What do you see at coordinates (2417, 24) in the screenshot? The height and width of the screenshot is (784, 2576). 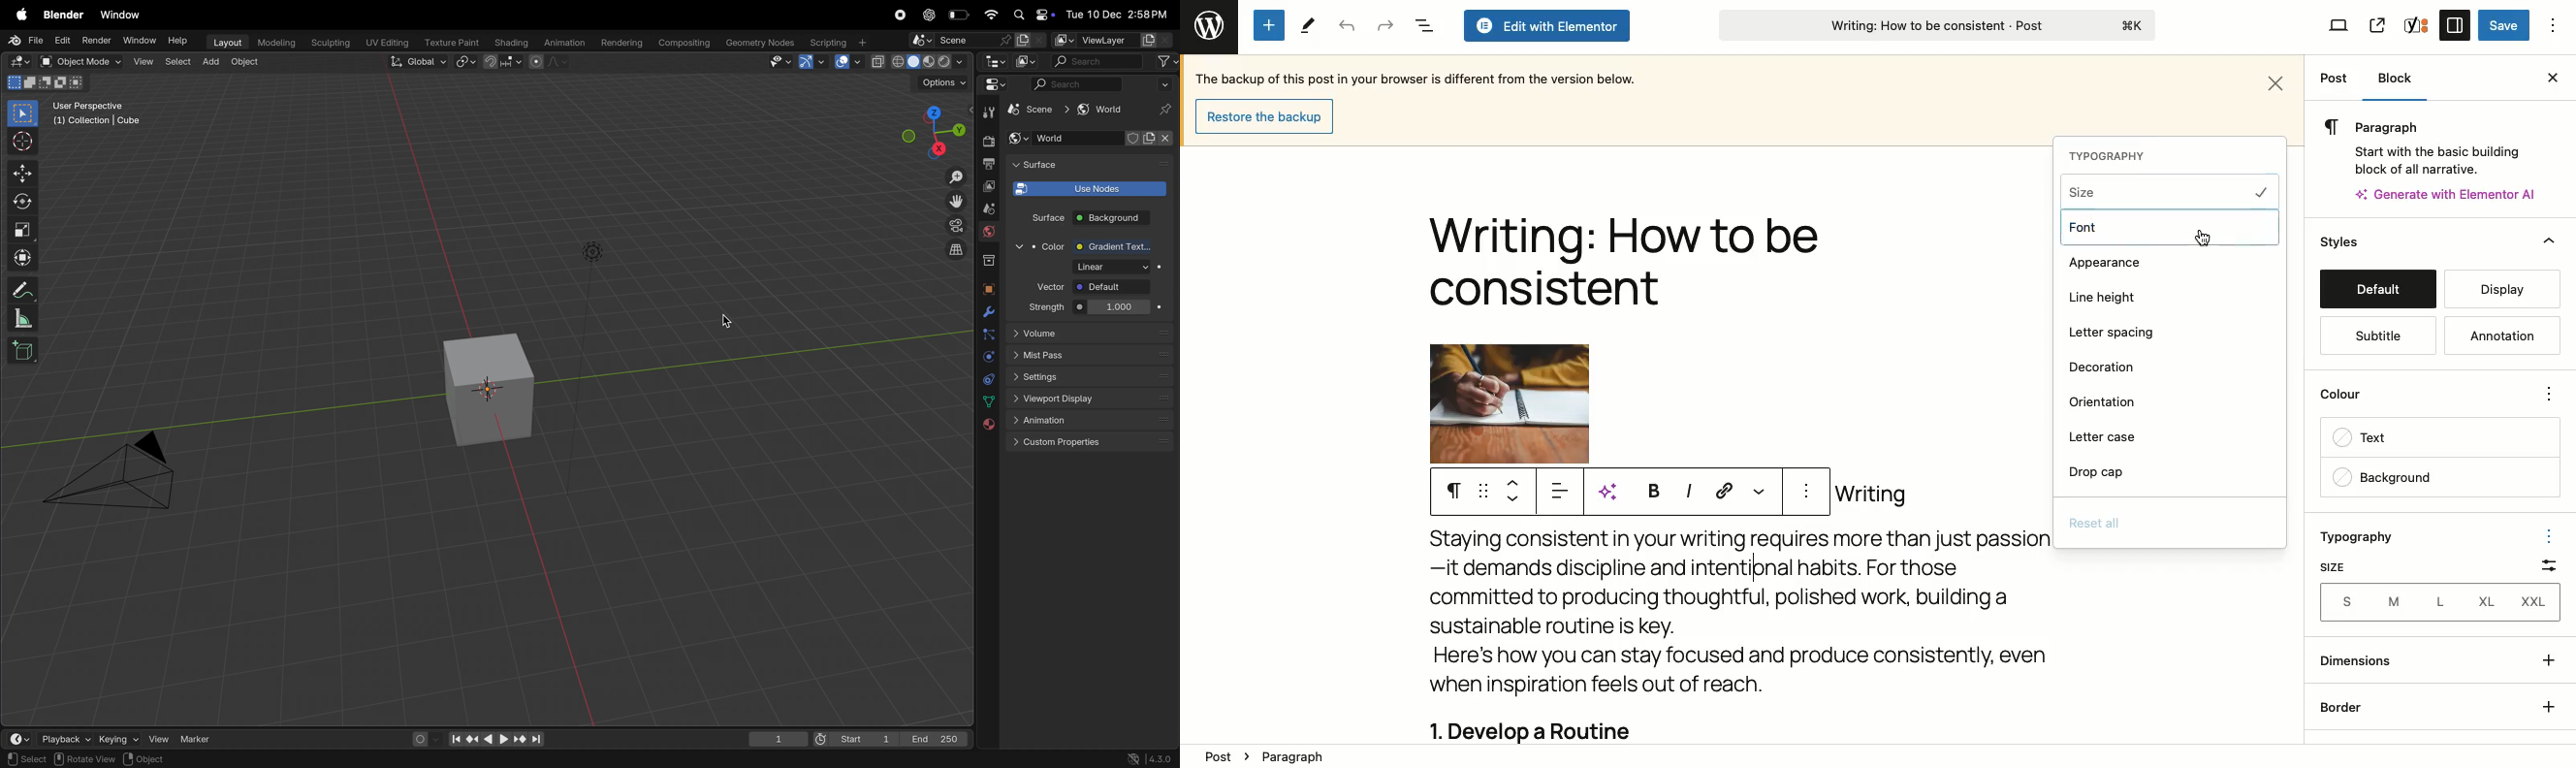 I see `Yoast` at bounding box center [2417, 24].